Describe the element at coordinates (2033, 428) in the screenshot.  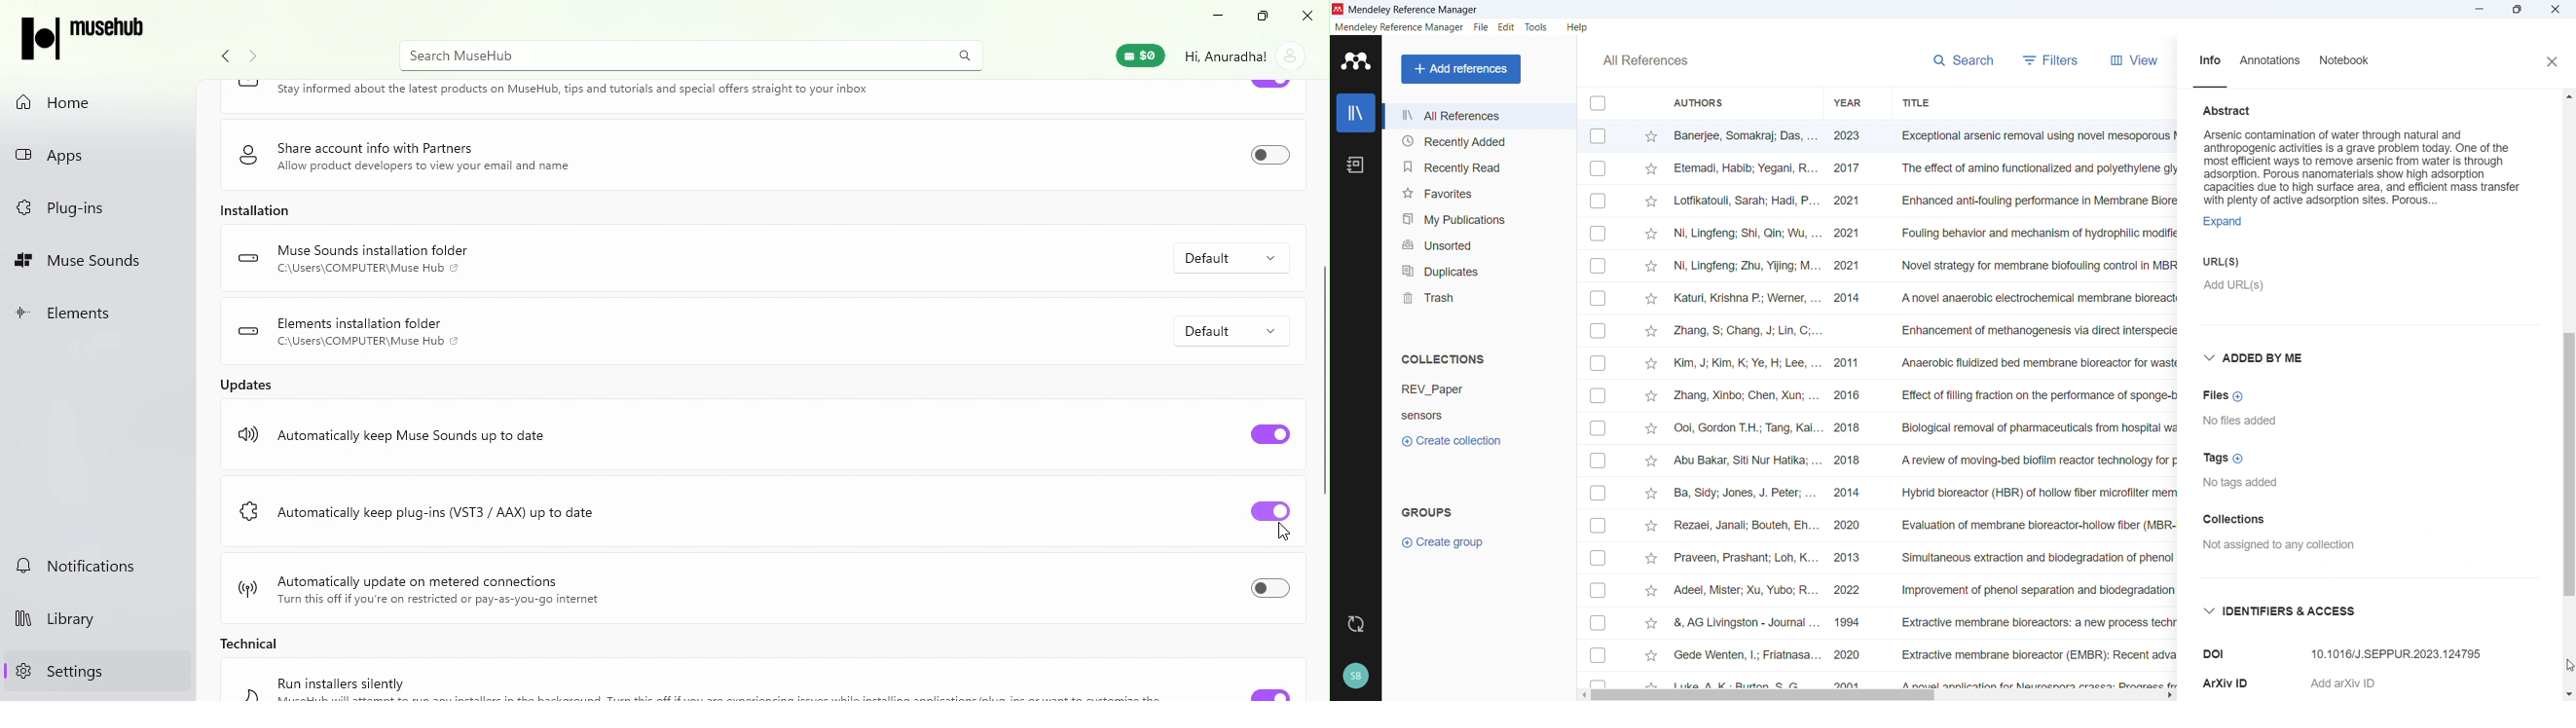
I see `biological removal of pharmaceuticals from hospital wastewater in a pilot-scal` at that location.